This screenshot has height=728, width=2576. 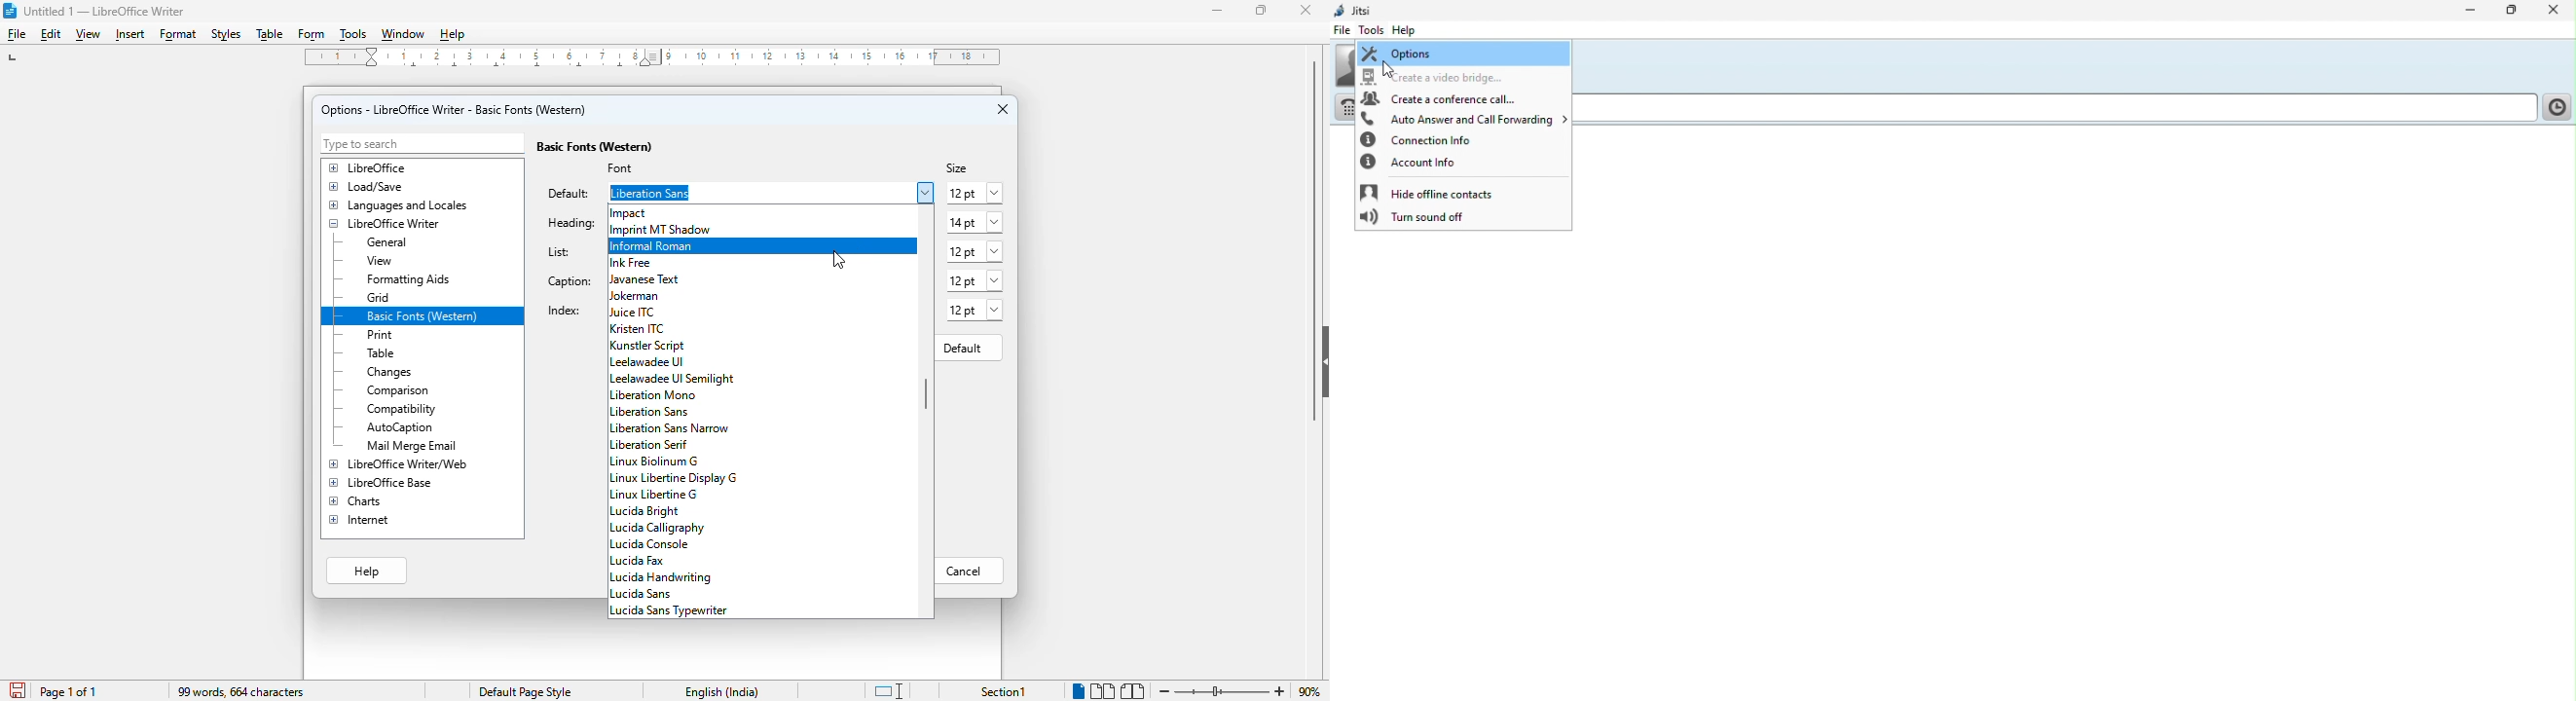 What do you see at coordinates (1321, 361) in the screenshot?
I see `show` at bounding box center [1321, 361].